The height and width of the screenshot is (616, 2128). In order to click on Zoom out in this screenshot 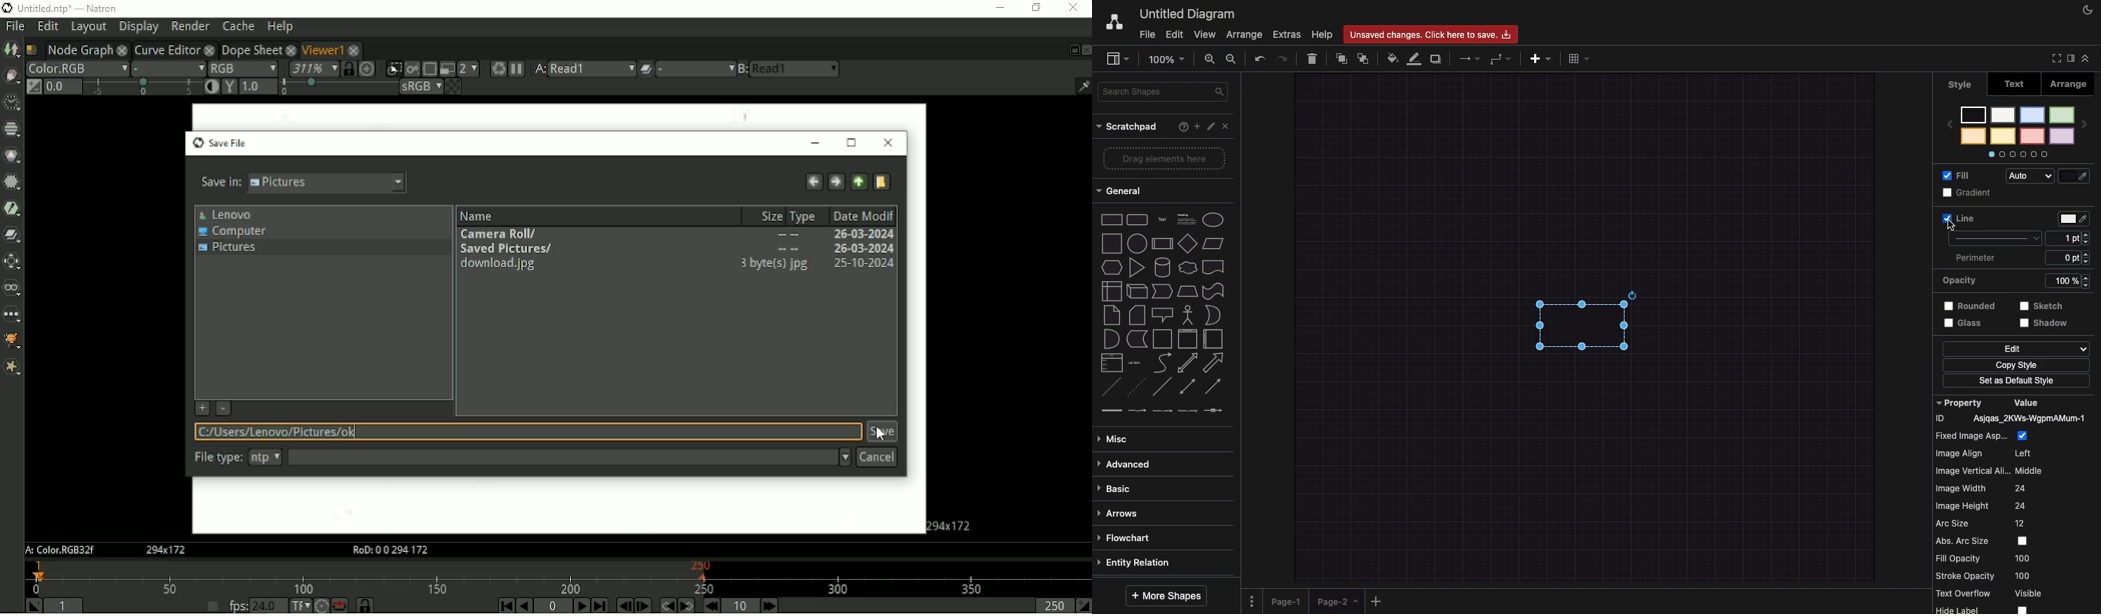, I will do `click(1232, 60)`.